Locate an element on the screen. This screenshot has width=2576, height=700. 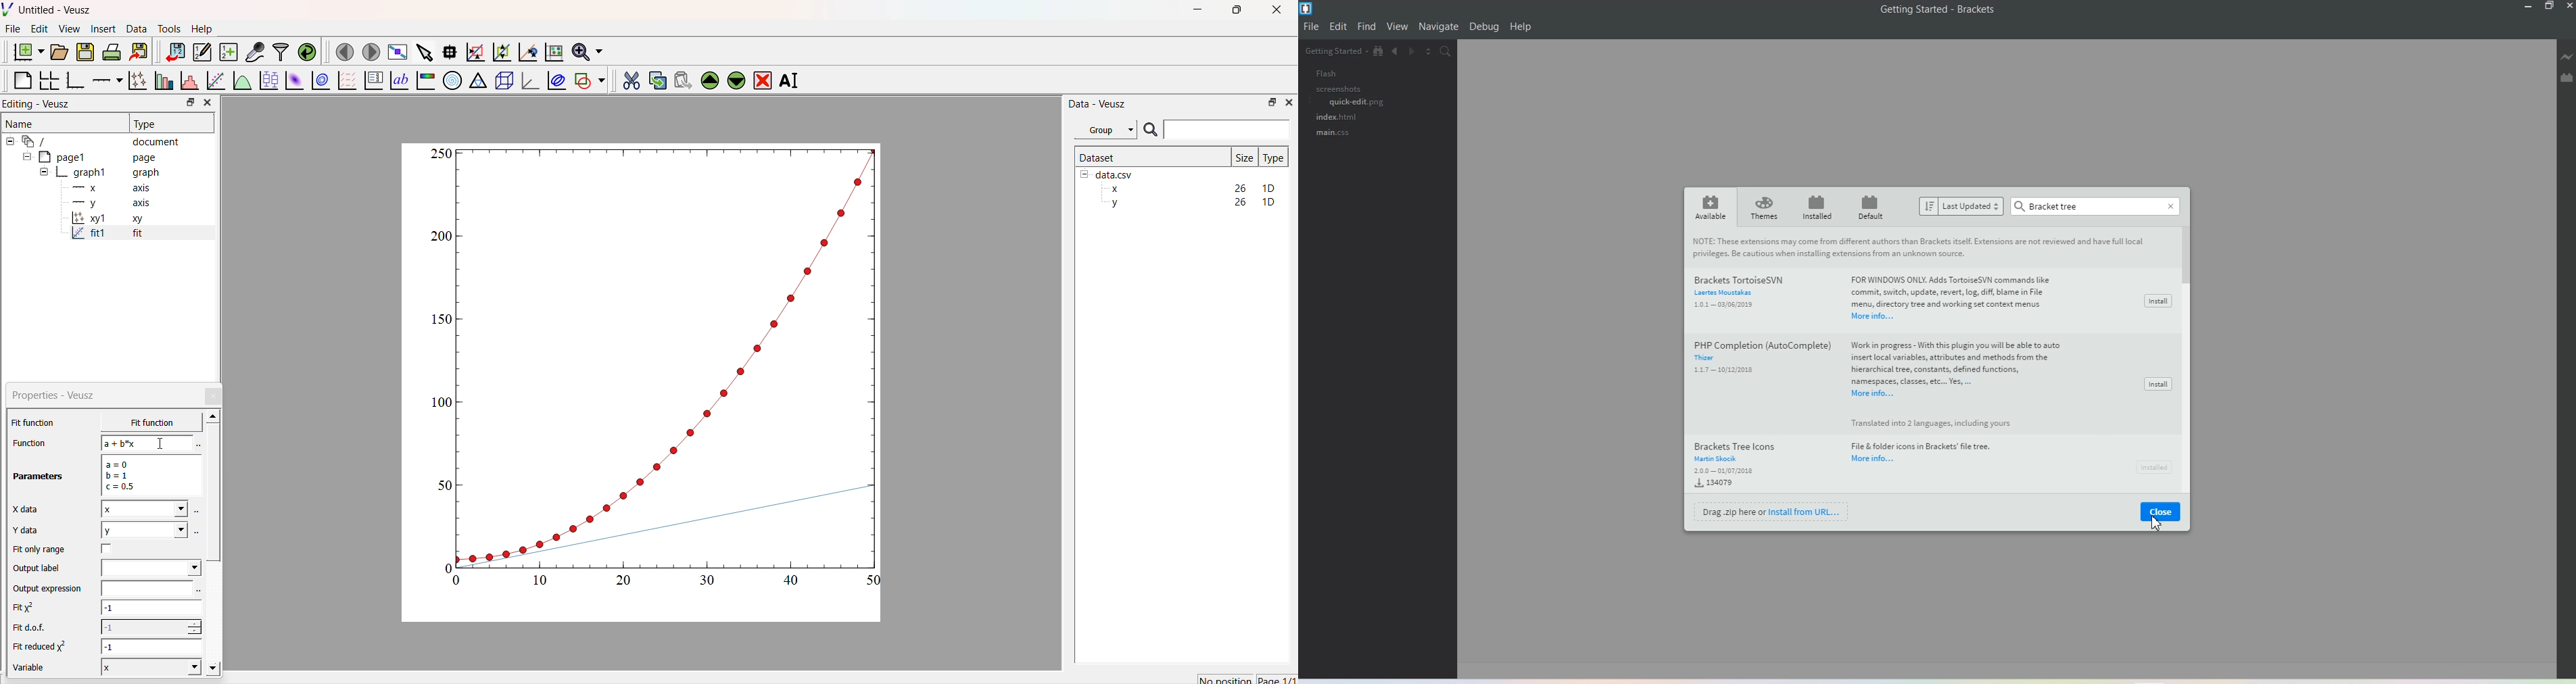
Graph is located at coordinates (658, 366).